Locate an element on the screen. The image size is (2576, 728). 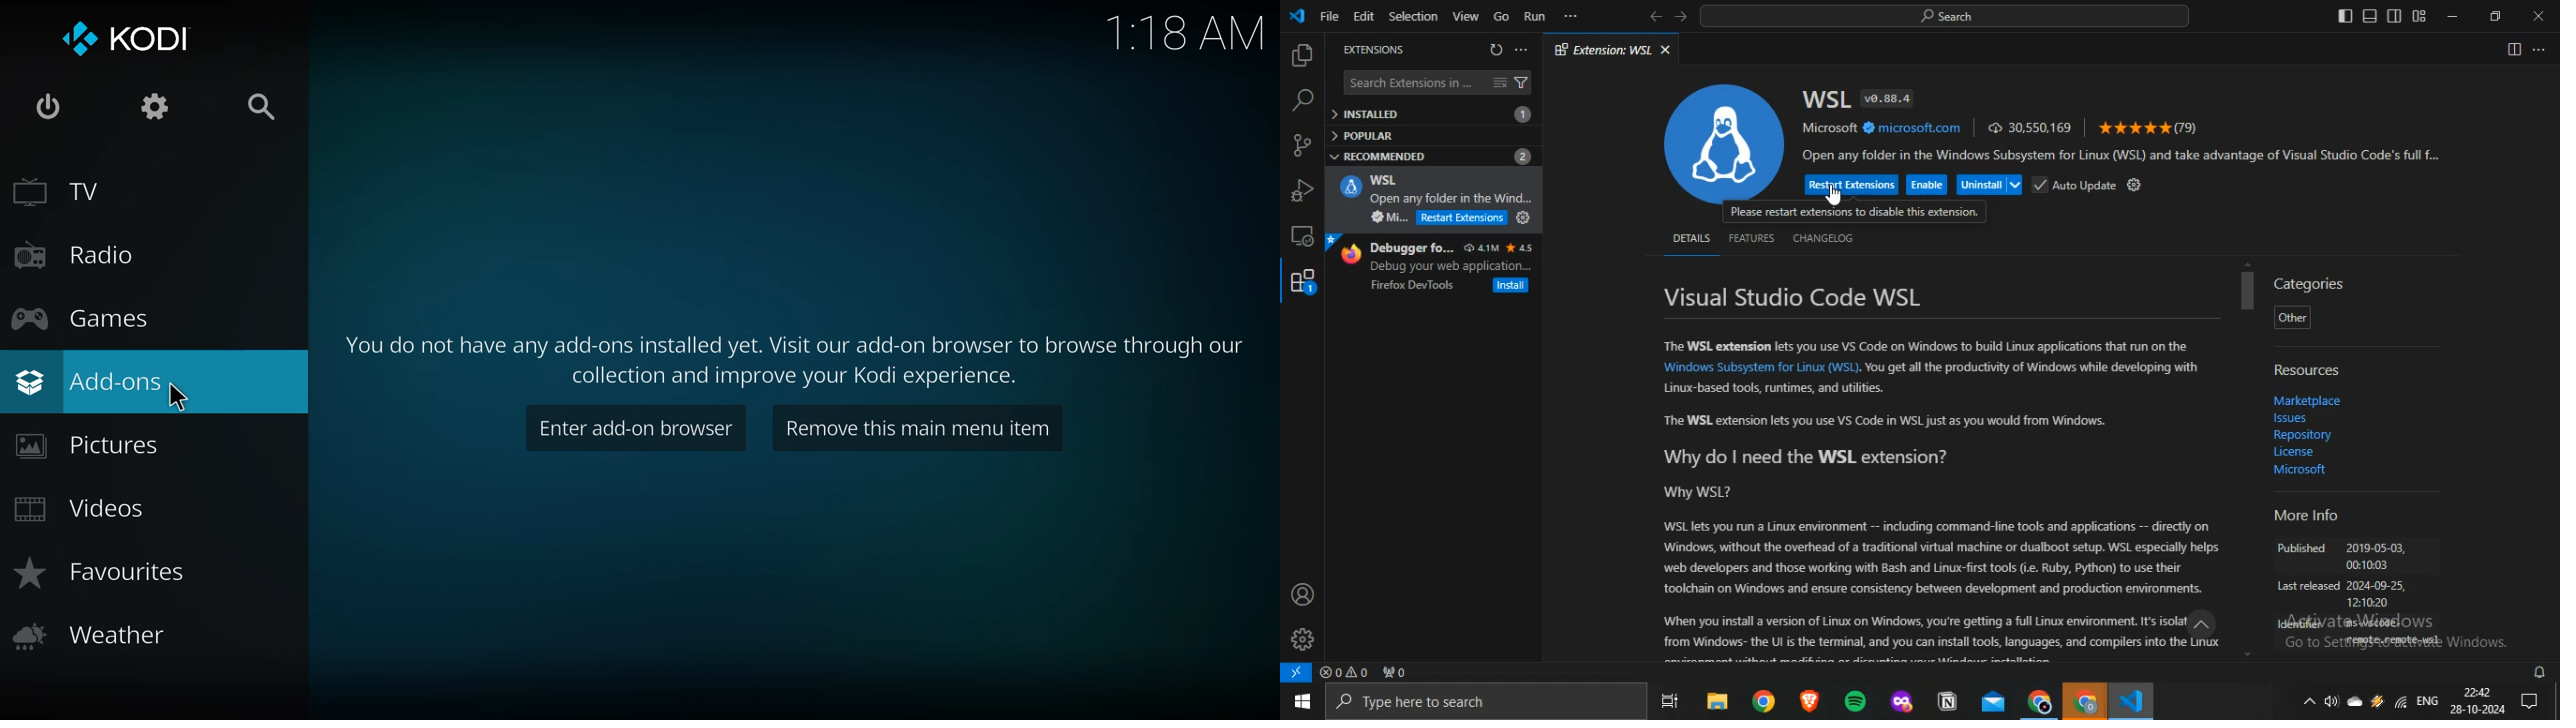
clear is located at coordinates (1499, 82).